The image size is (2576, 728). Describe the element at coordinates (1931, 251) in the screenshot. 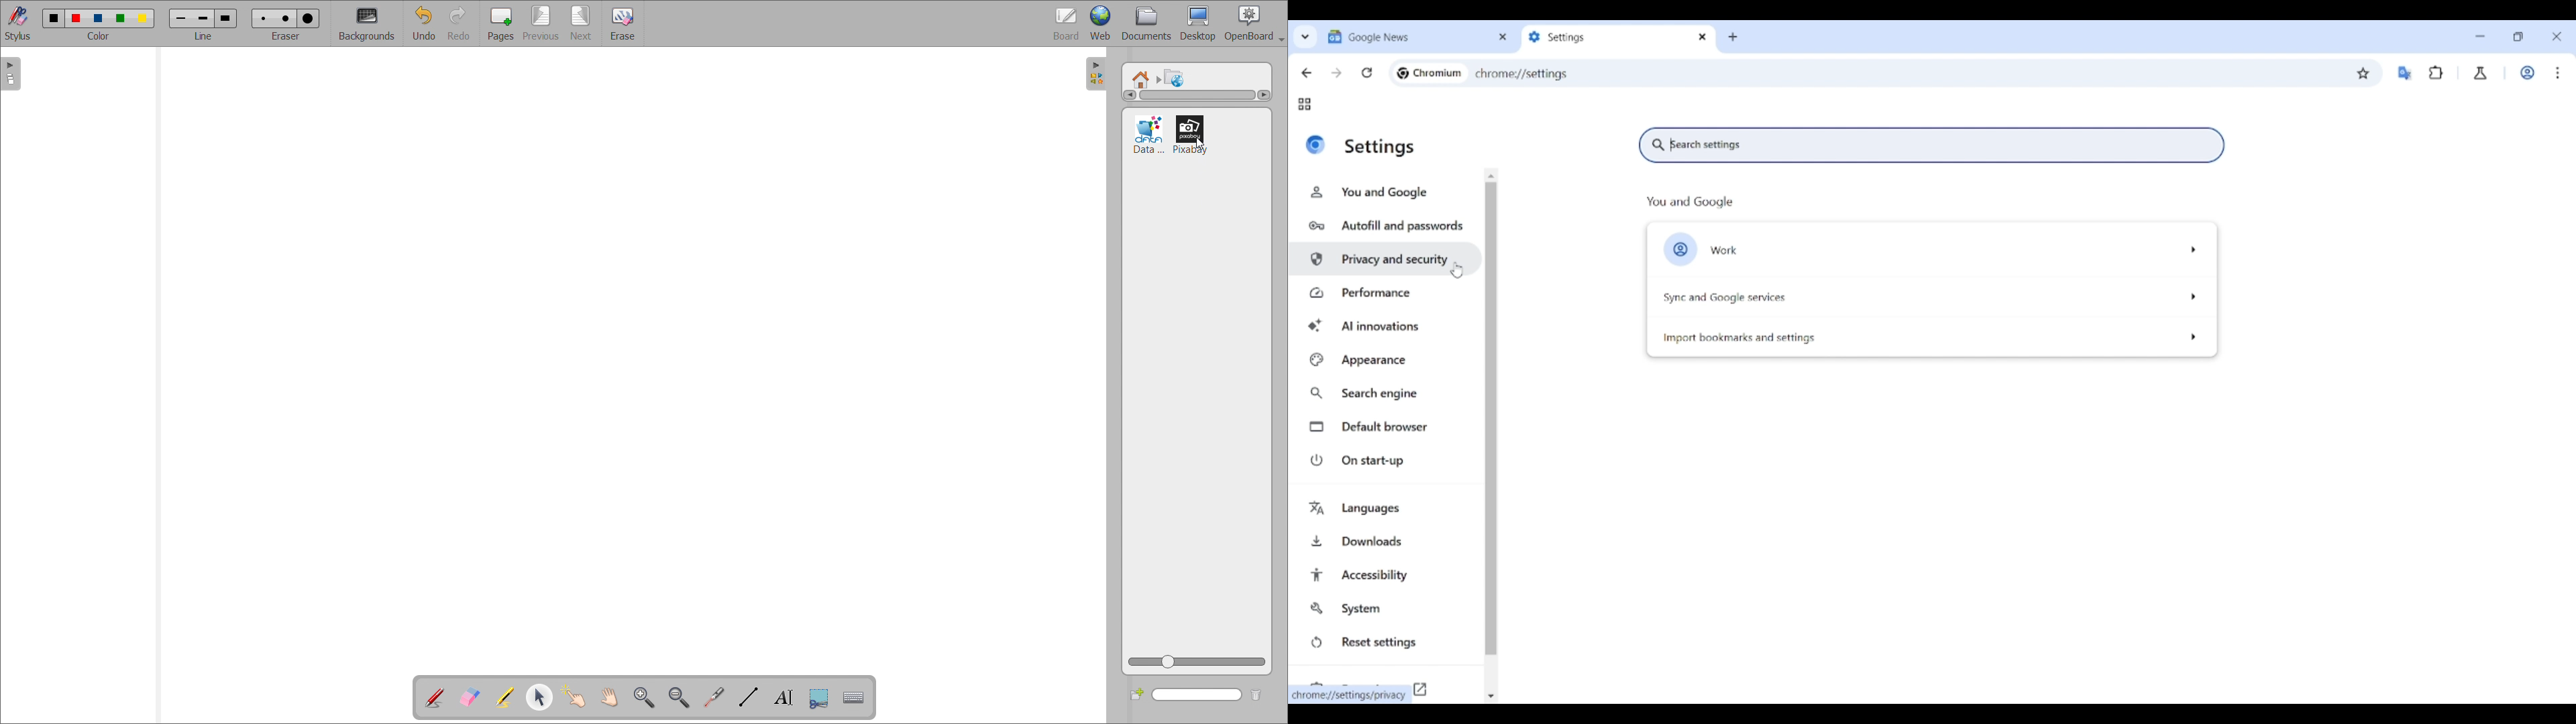

I see `Work options` at that location.